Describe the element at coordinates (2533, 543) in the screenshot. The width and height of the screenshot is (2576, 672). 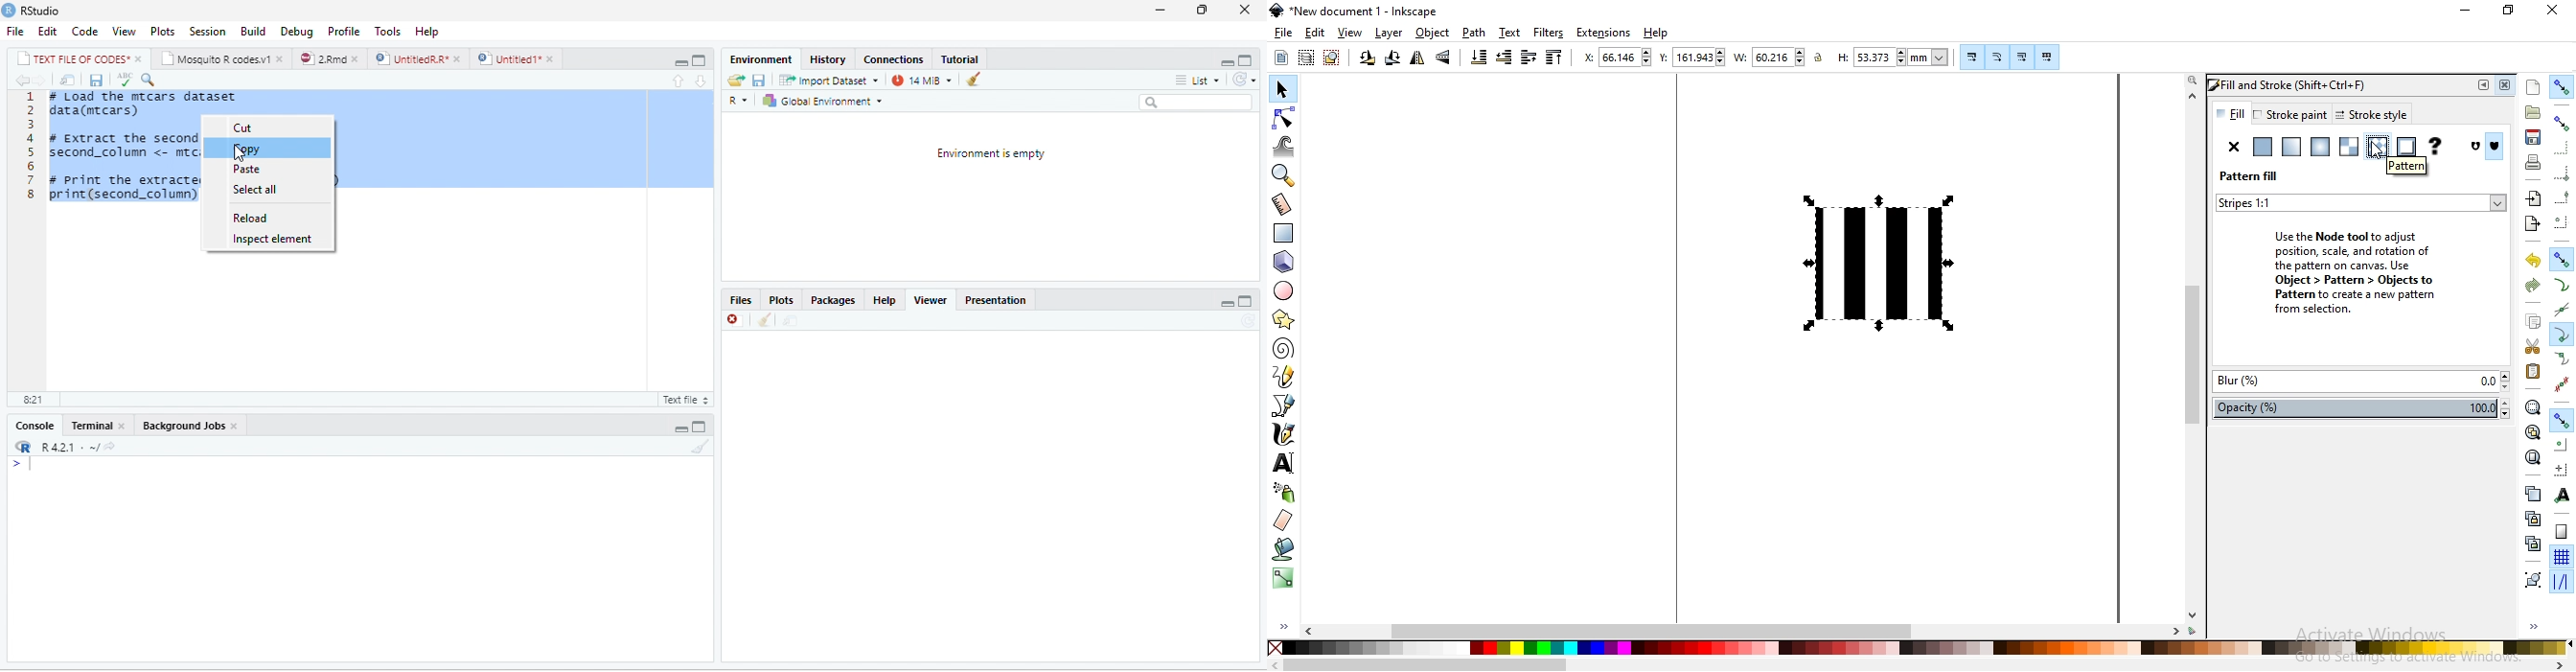
I see `cut the selected clones` at that location.